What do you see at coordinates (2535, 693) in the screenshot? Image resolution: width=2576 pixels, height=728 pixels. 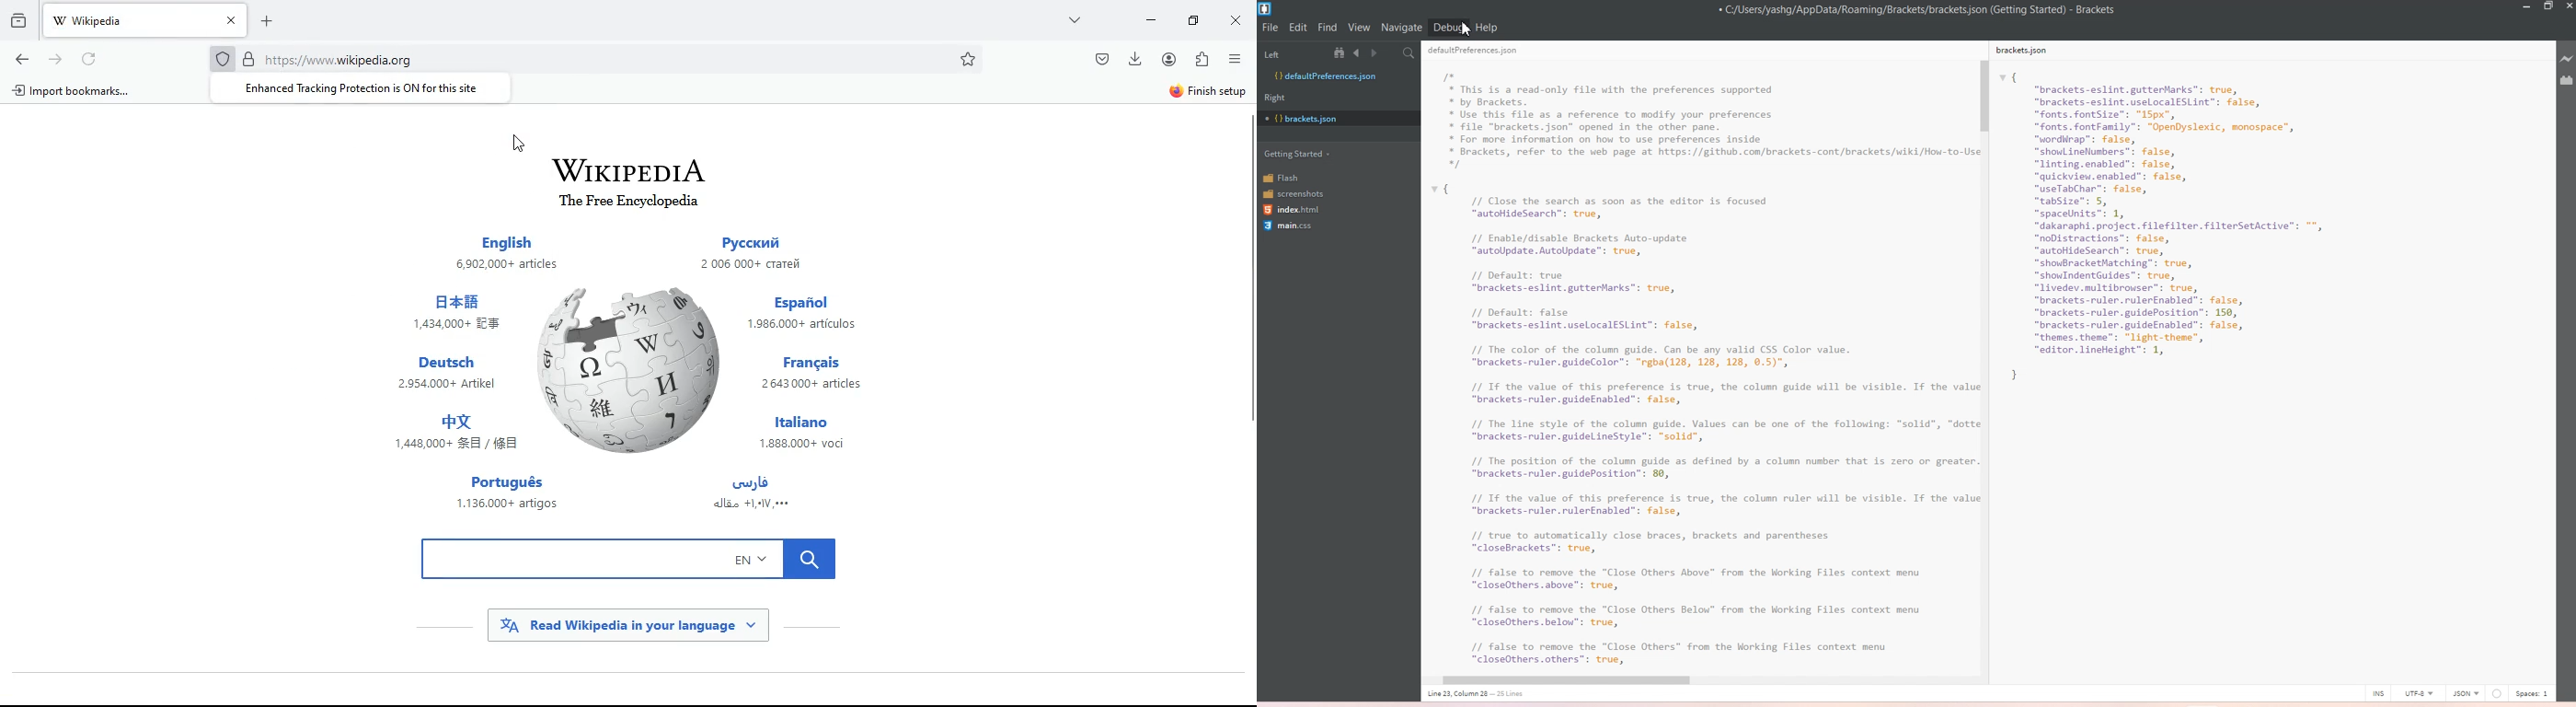 I see `Spaces` at bounding box center [2535, 693].